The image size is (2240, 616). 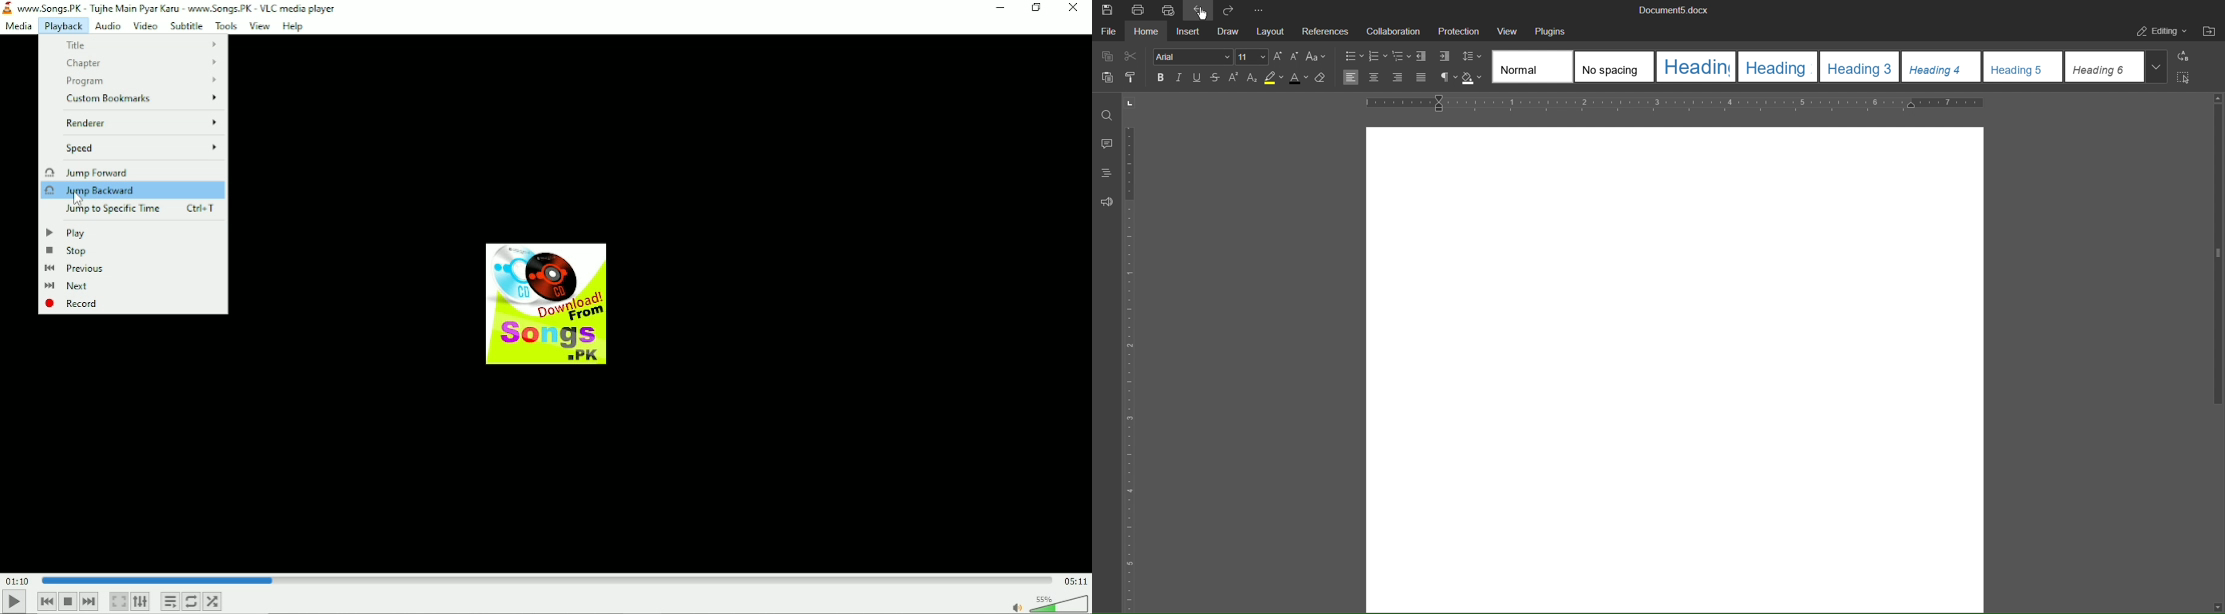 What do you see at coordinates (1046, 603) in the screenshot?
I see `Volume` at bounding box center [1046, 603].